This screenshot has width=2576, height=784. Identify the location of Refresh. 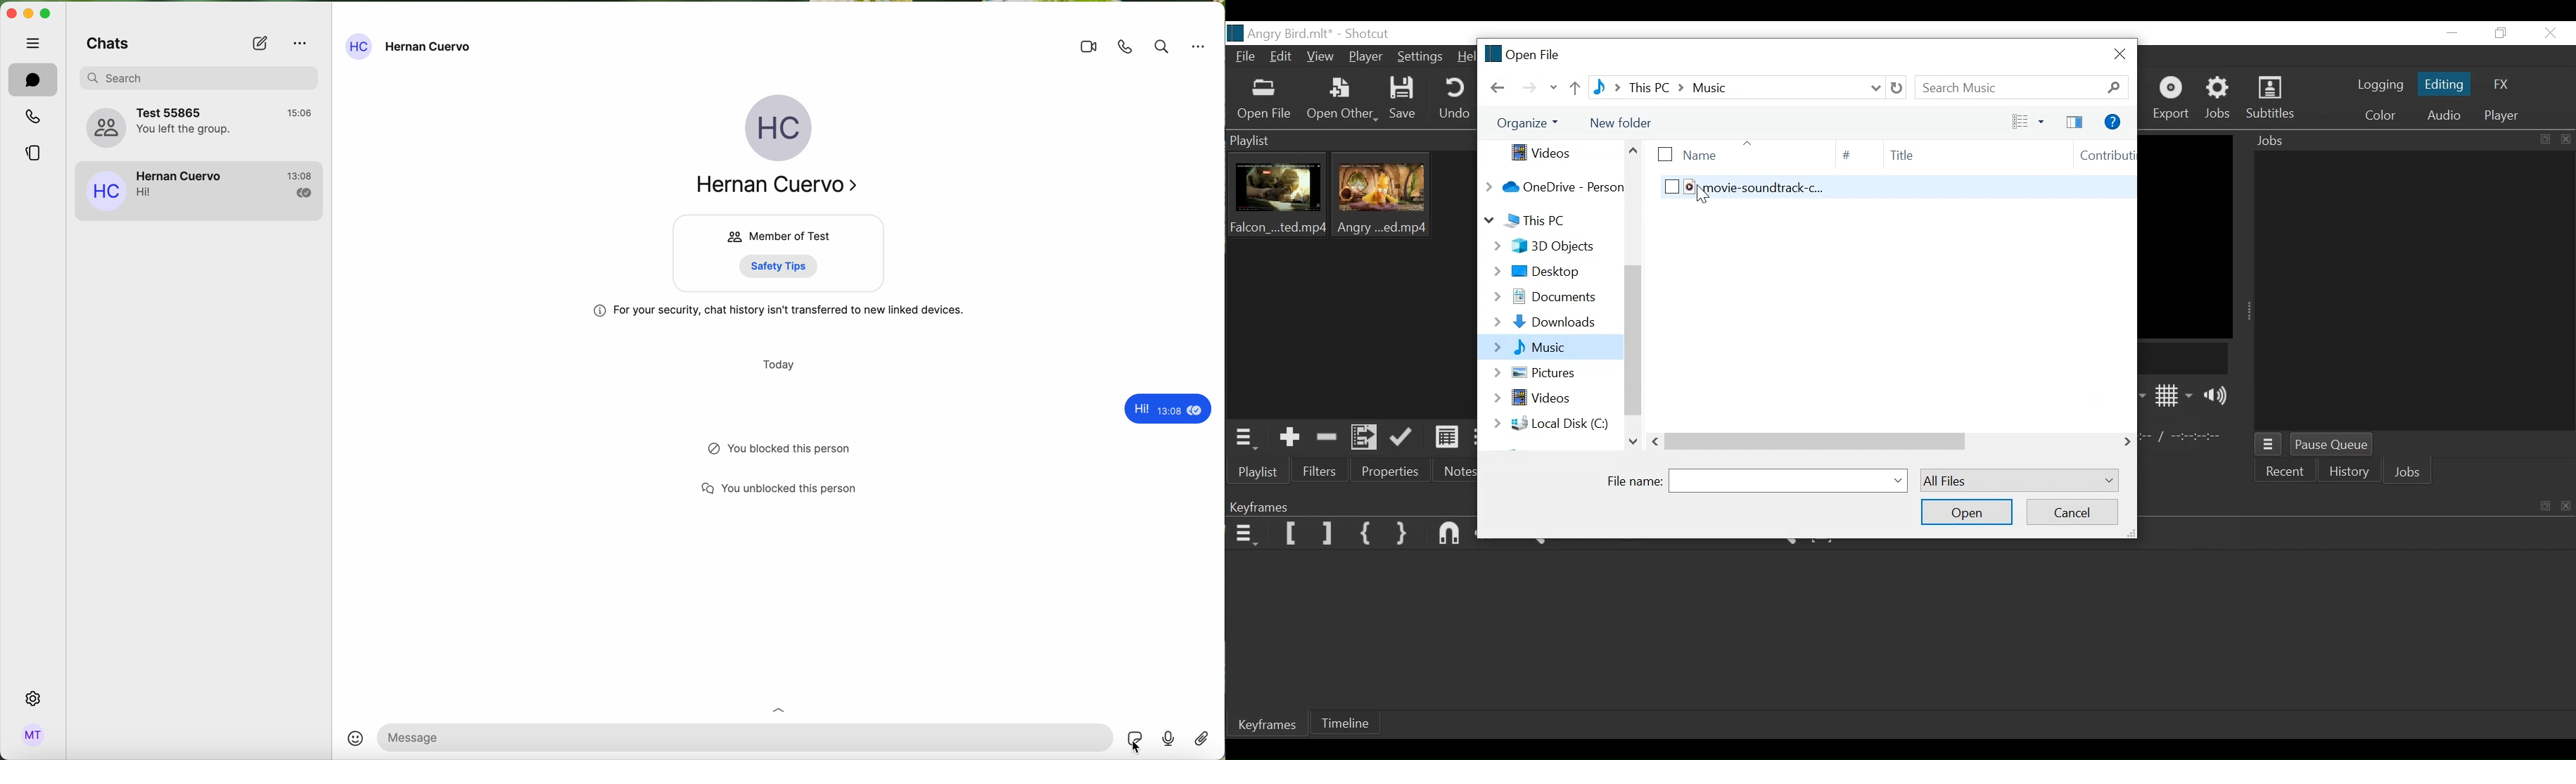
(1899, 87).